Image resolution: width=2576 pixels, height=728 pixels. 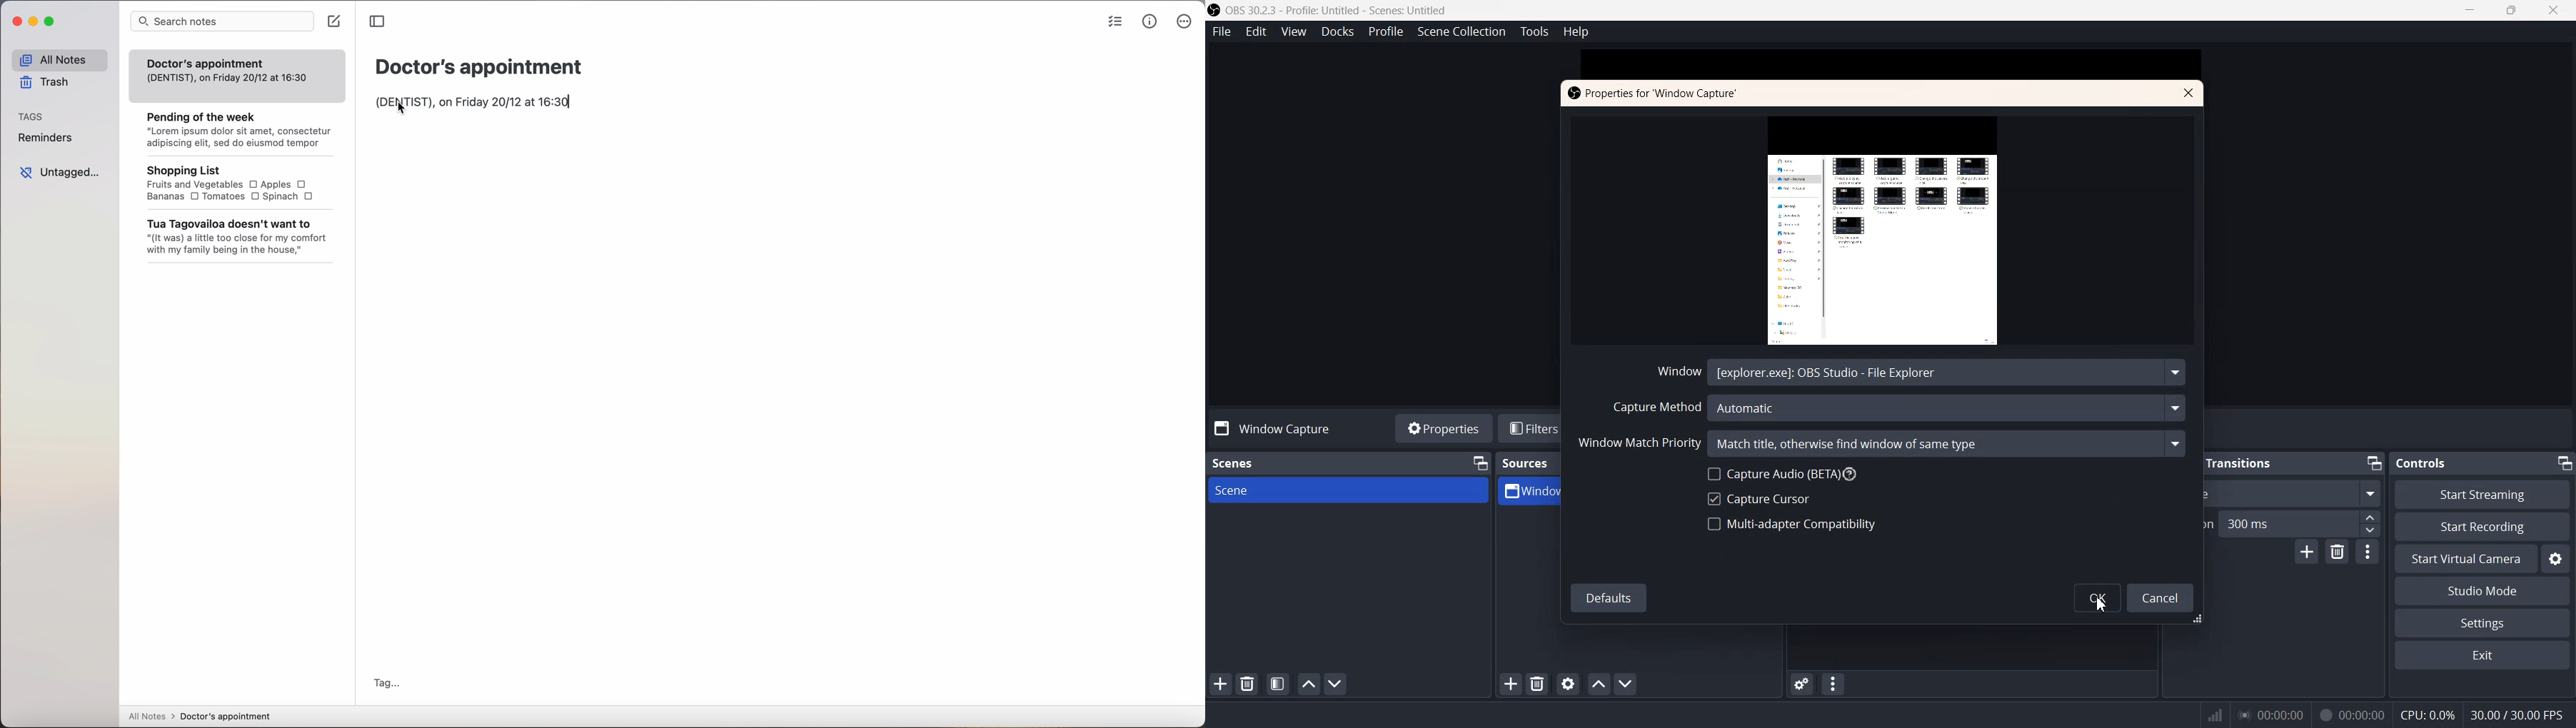 I want to click on Add configuration transition, so click(x=2307, y=552).